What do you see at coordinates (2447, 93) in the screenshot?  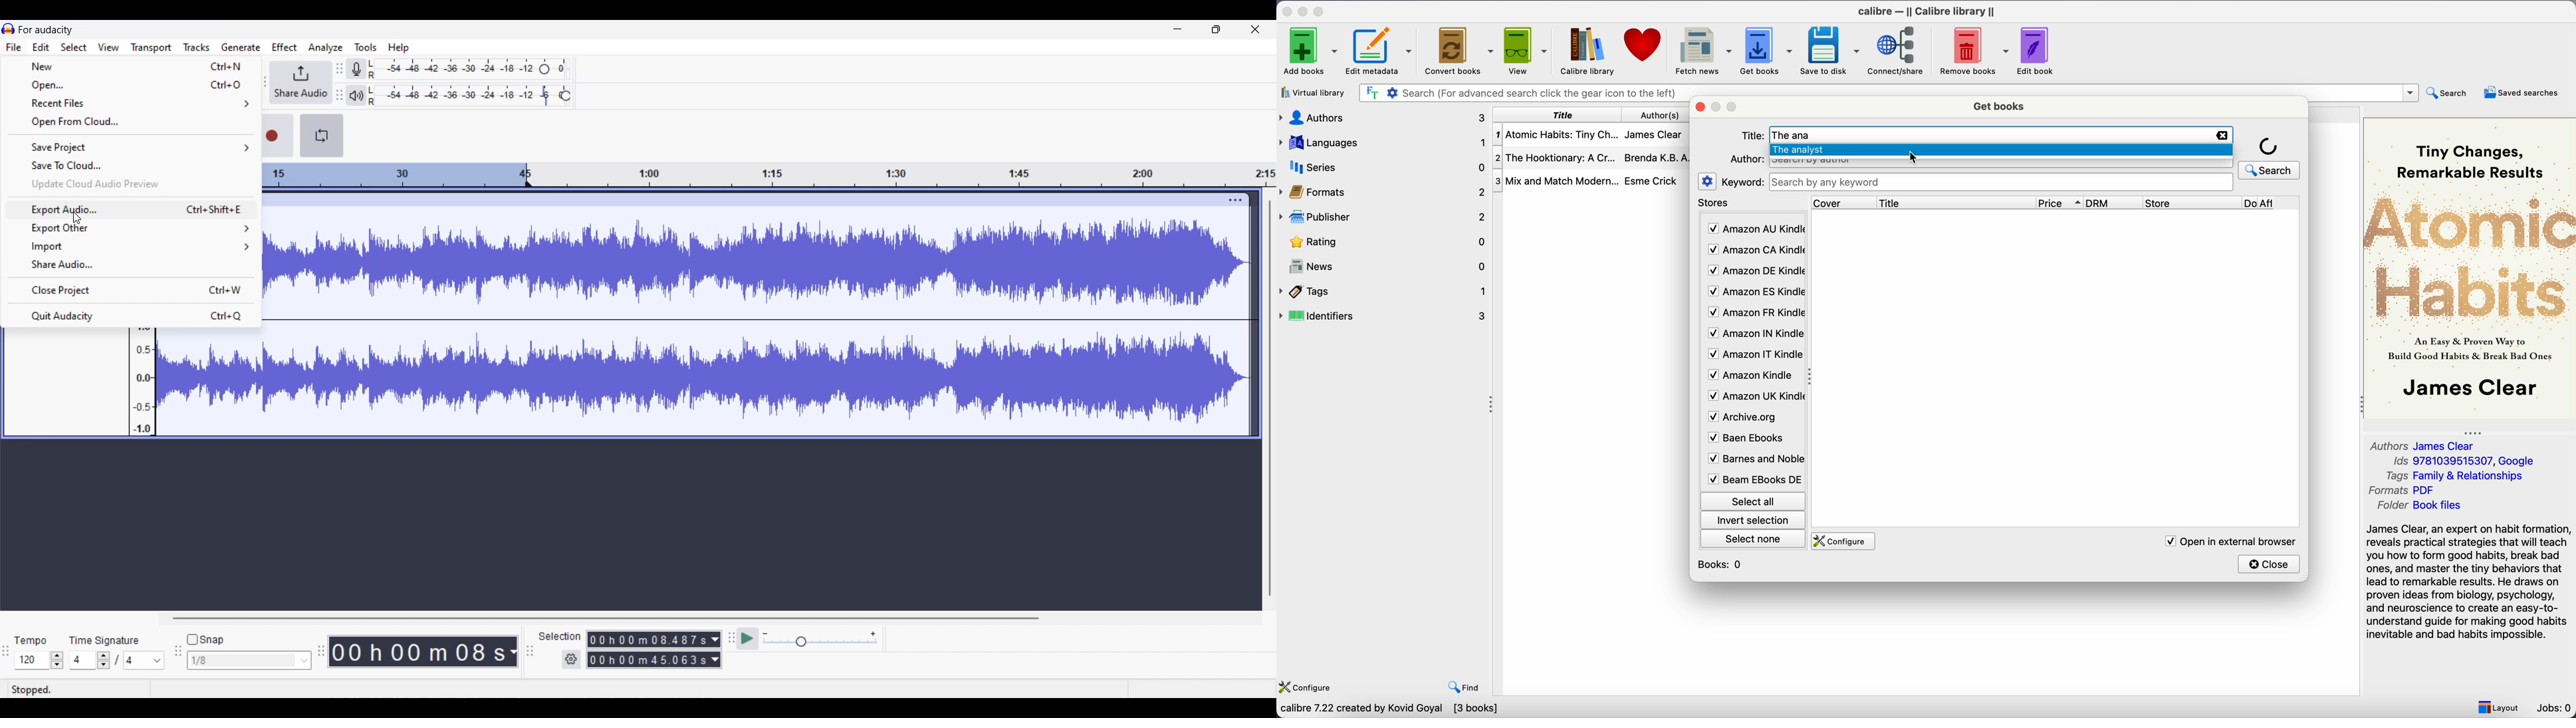 I see `search` at bounding box center [2447, 93].